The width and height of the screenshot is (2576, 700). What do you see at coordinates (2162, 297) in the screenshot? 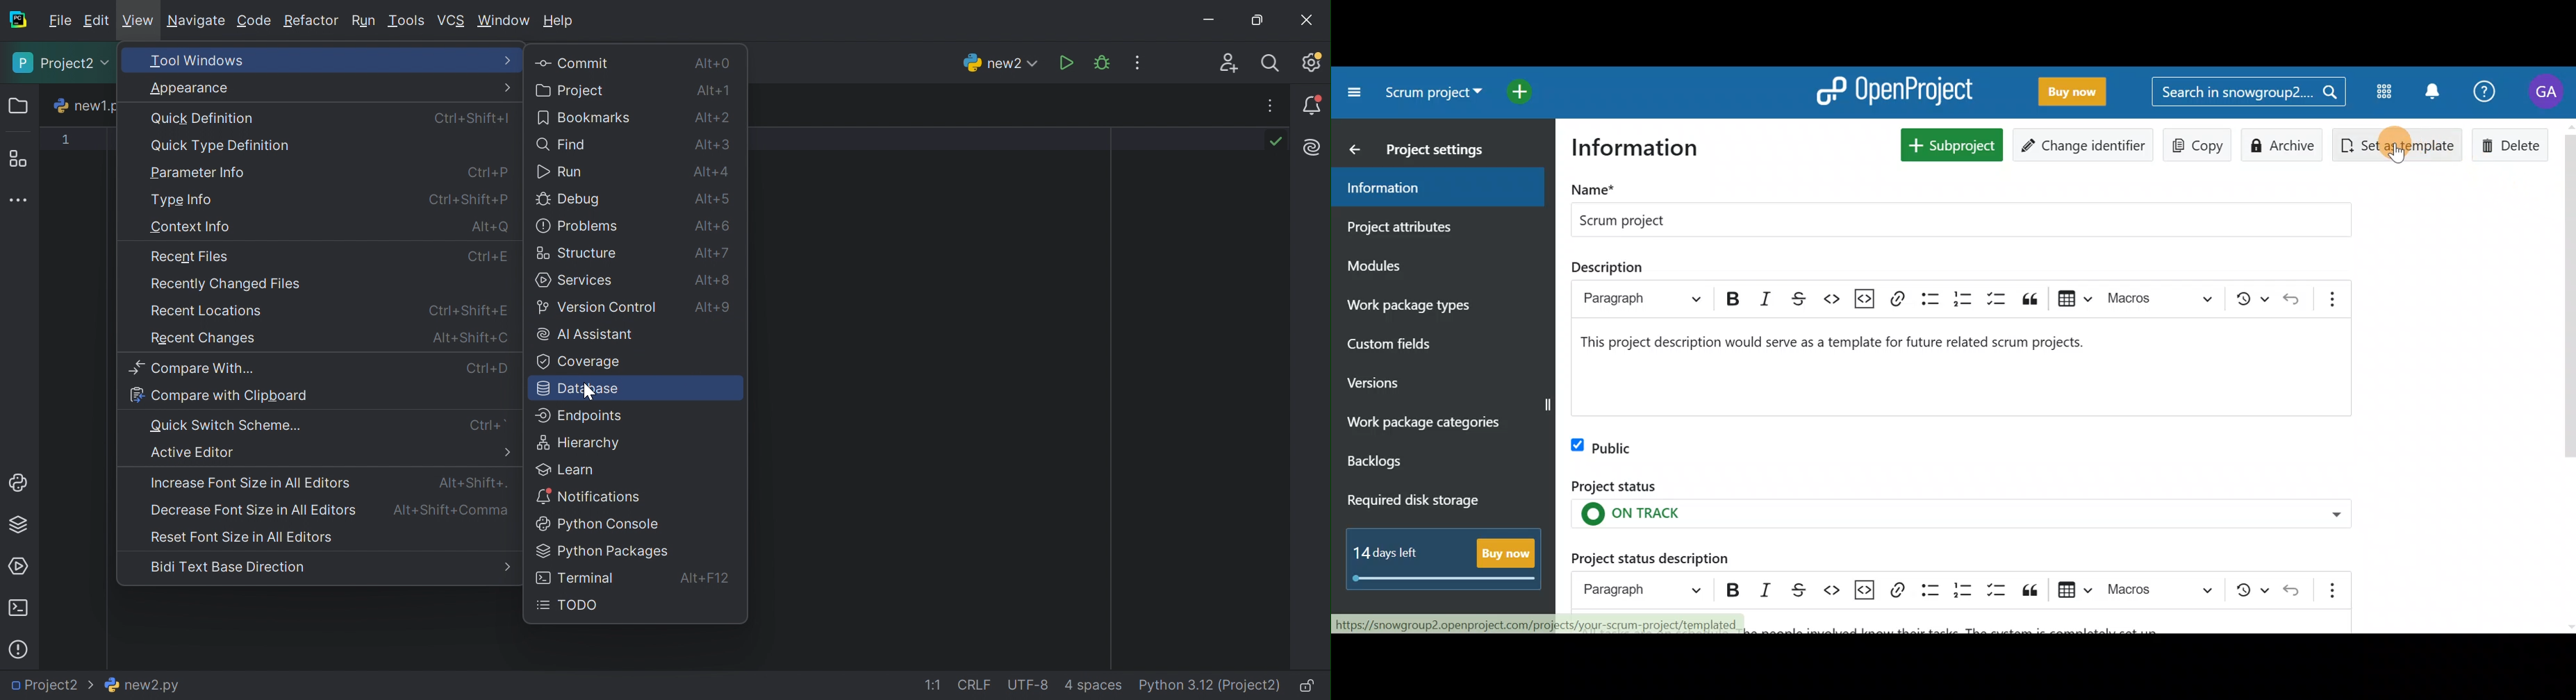
I see `choose macro` at bounding box center [2162, 297].